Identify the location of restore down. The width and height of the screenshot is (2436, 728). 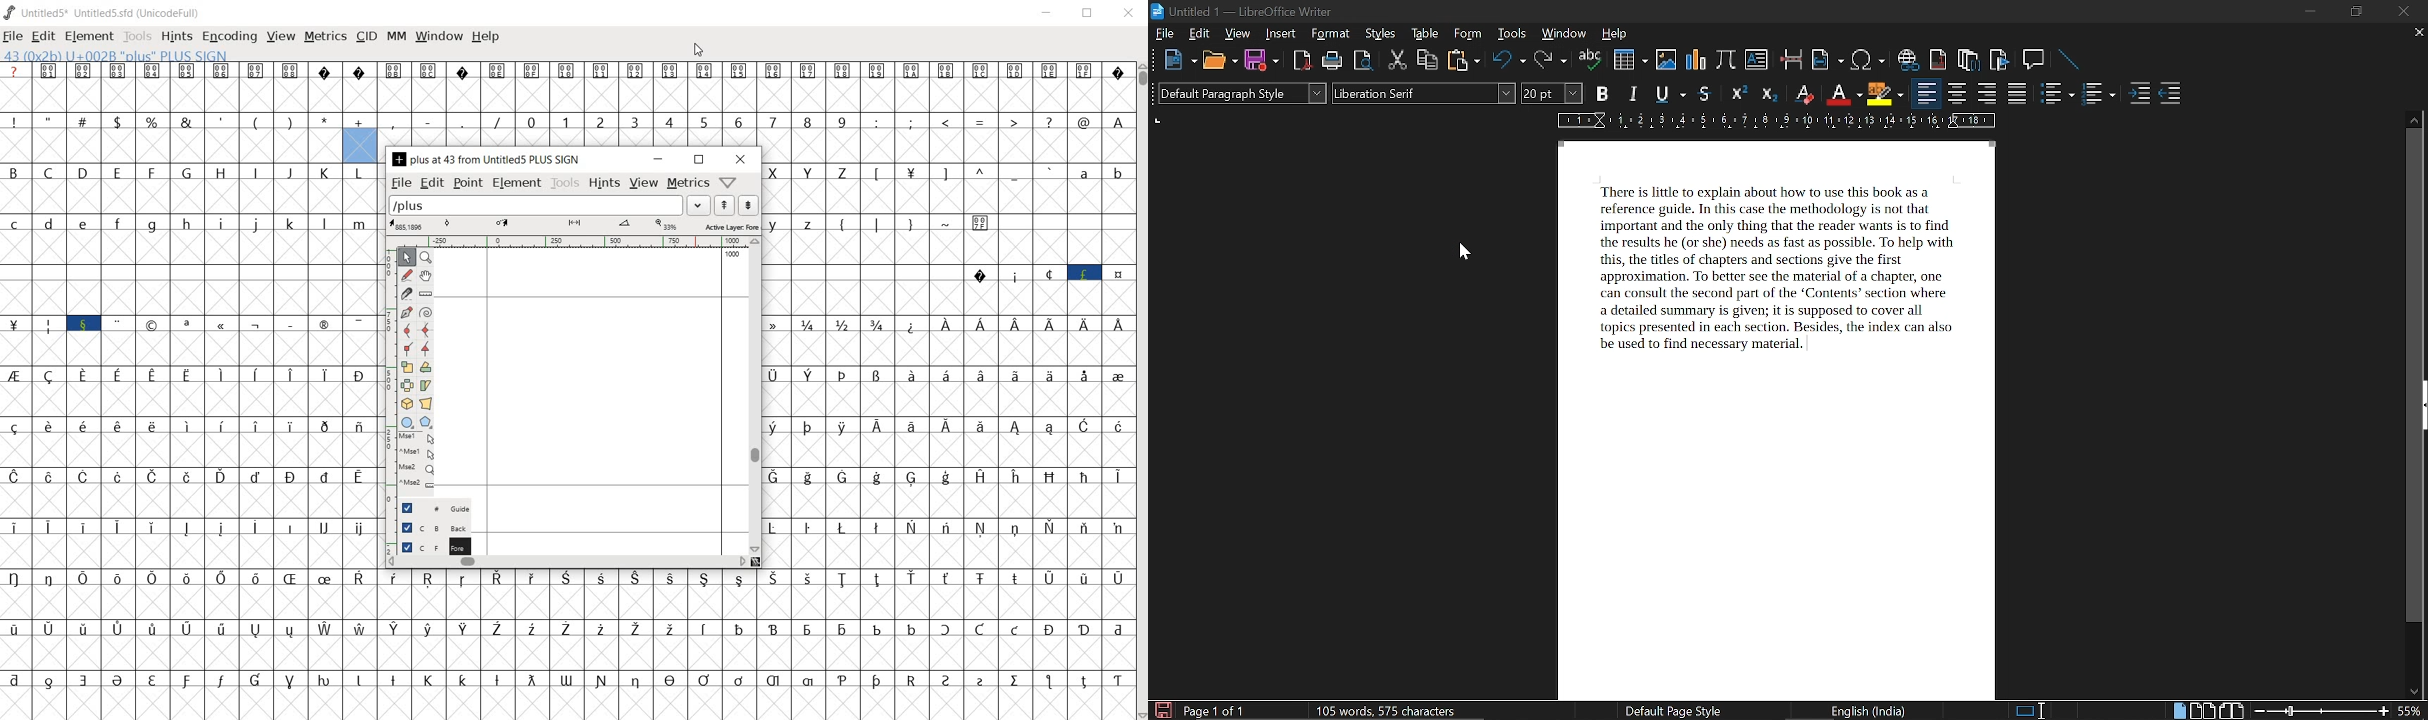
(1089, 13).